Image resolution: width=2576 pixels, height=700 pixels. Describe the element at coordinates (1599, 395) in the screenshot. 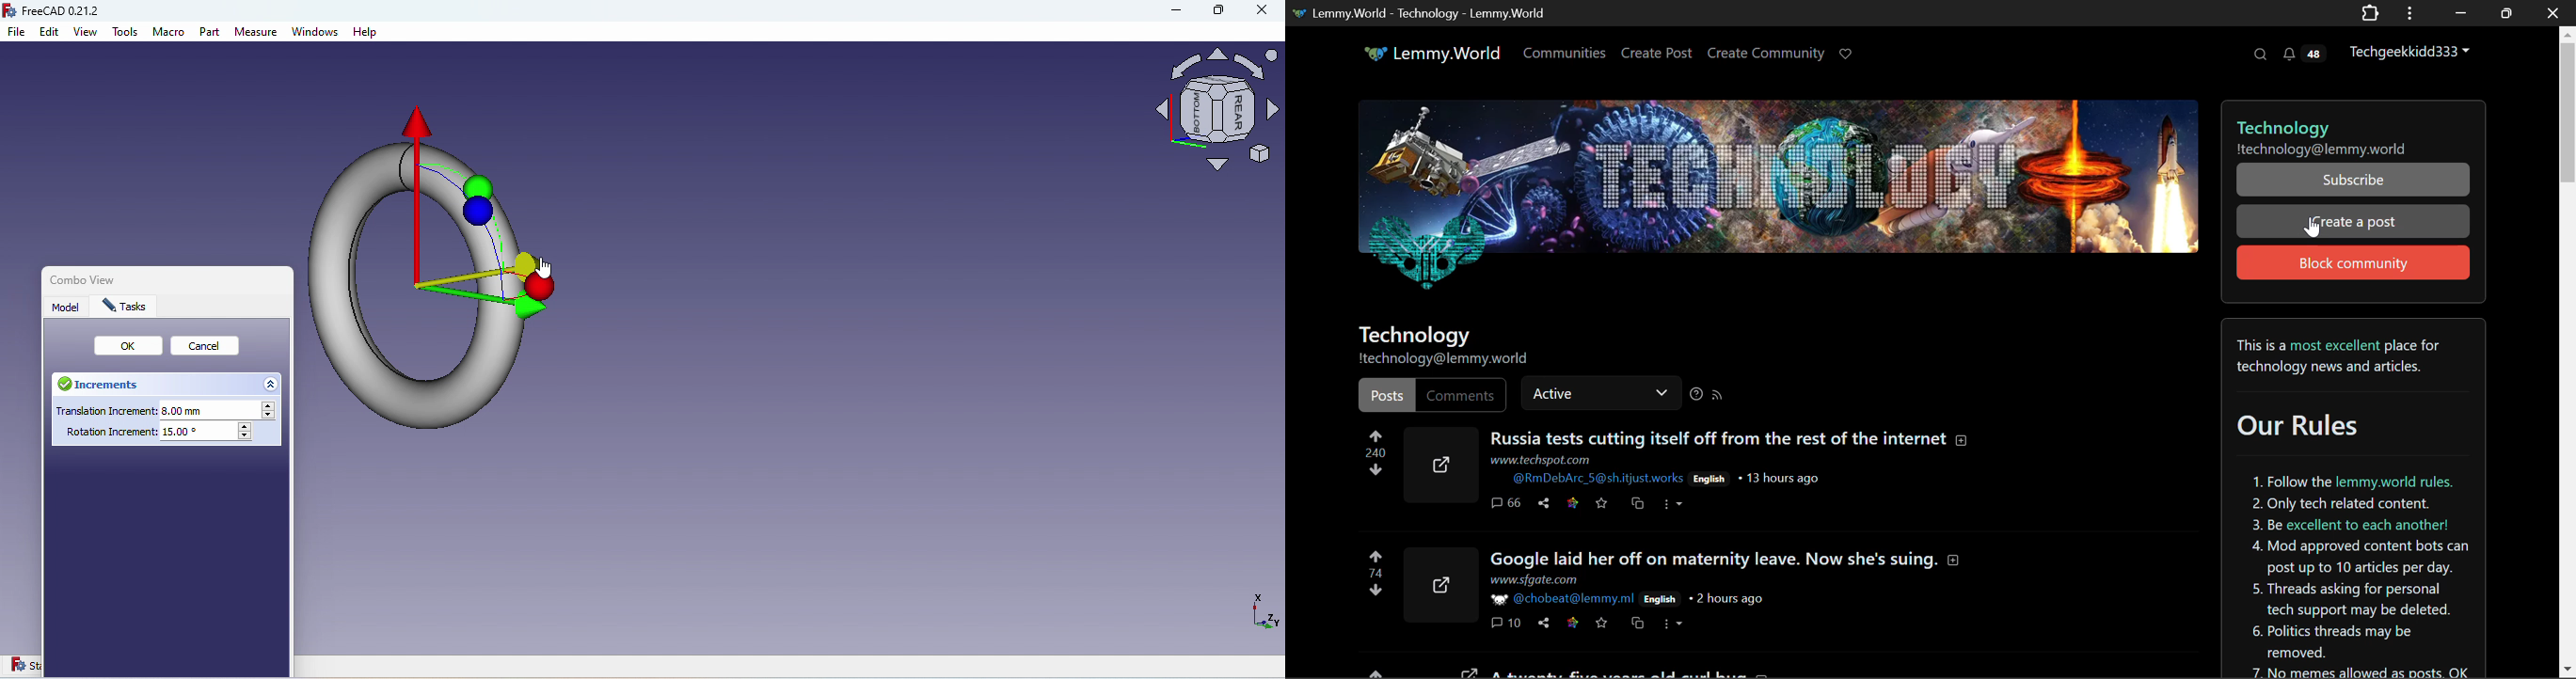

I see `Active` at that location.